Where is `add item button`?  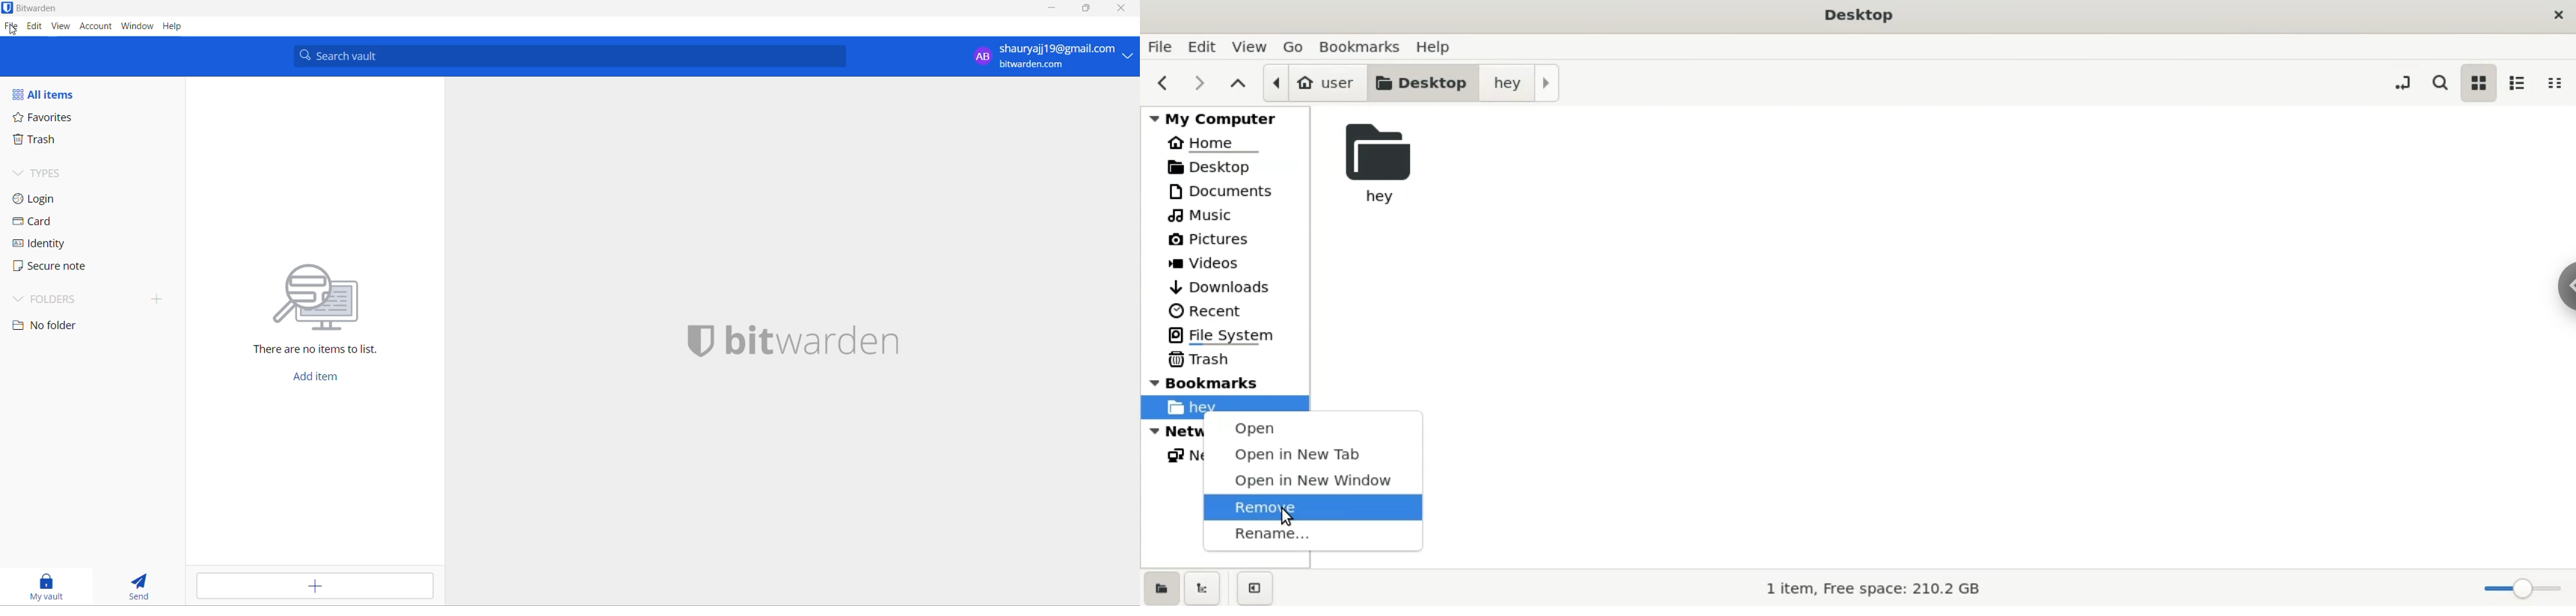 add item button is located at coordinates (314, 379).